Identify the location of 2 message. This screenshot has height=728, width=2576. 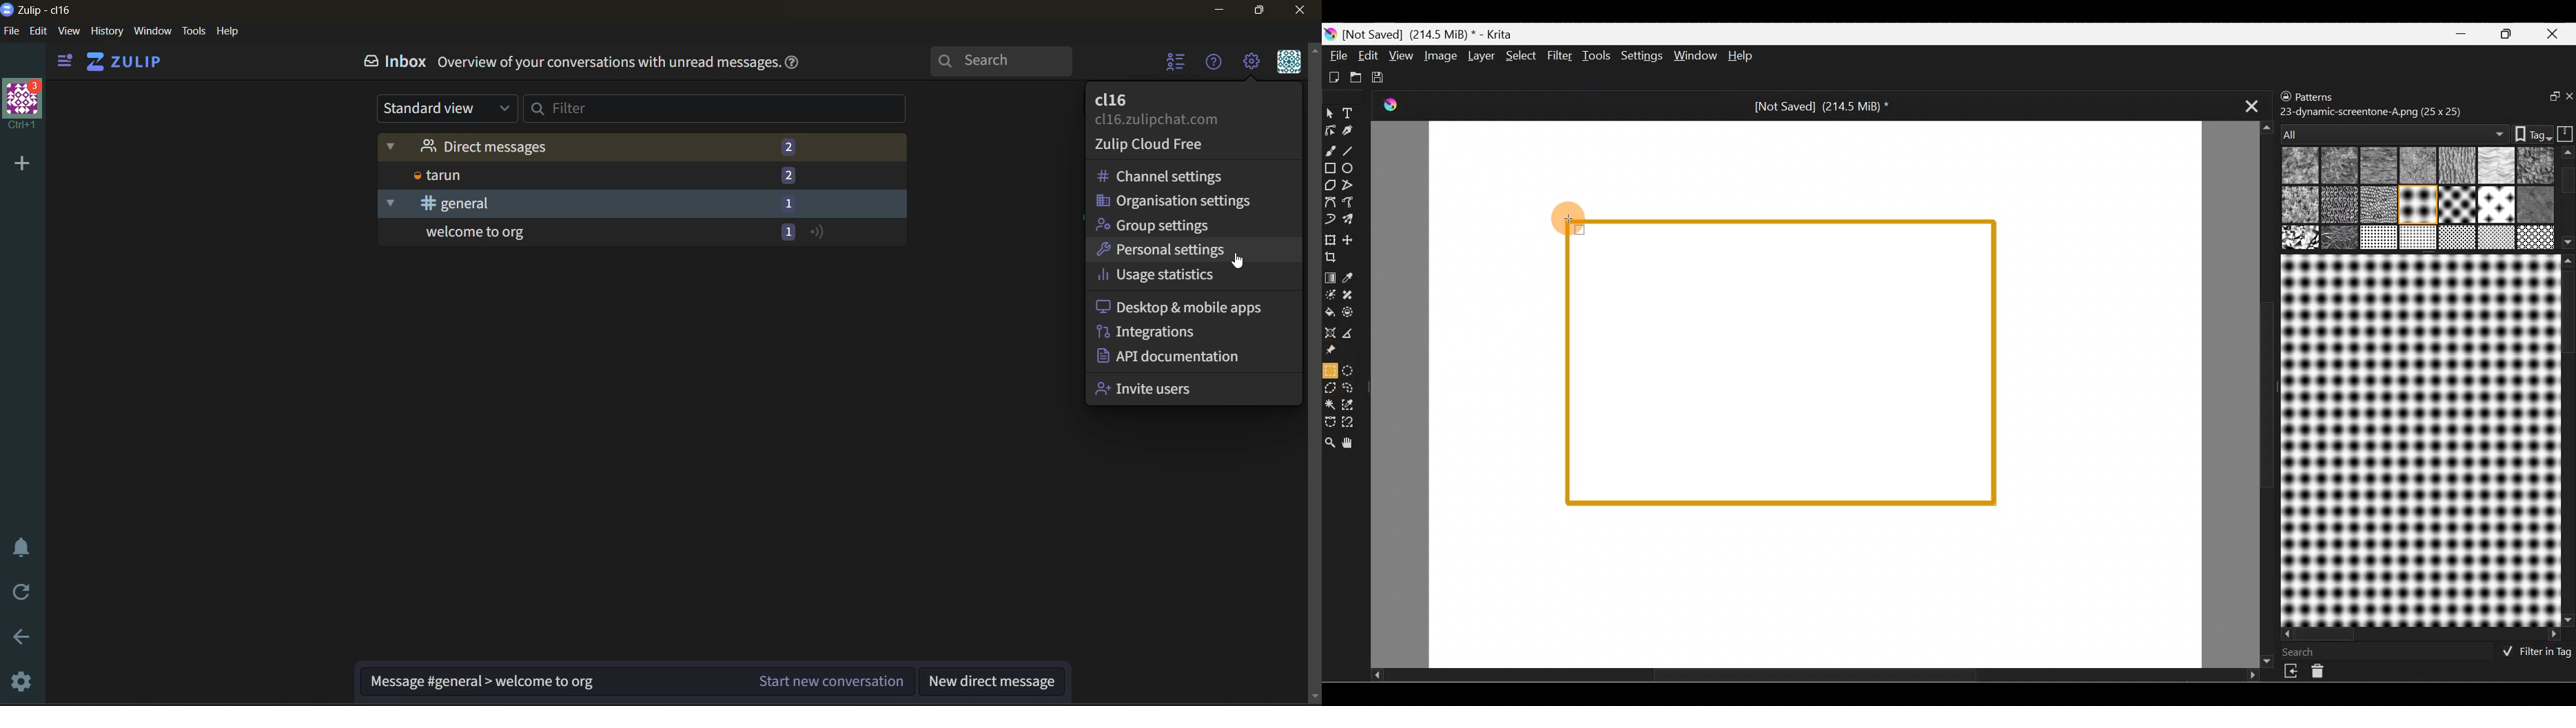
(788, 145).